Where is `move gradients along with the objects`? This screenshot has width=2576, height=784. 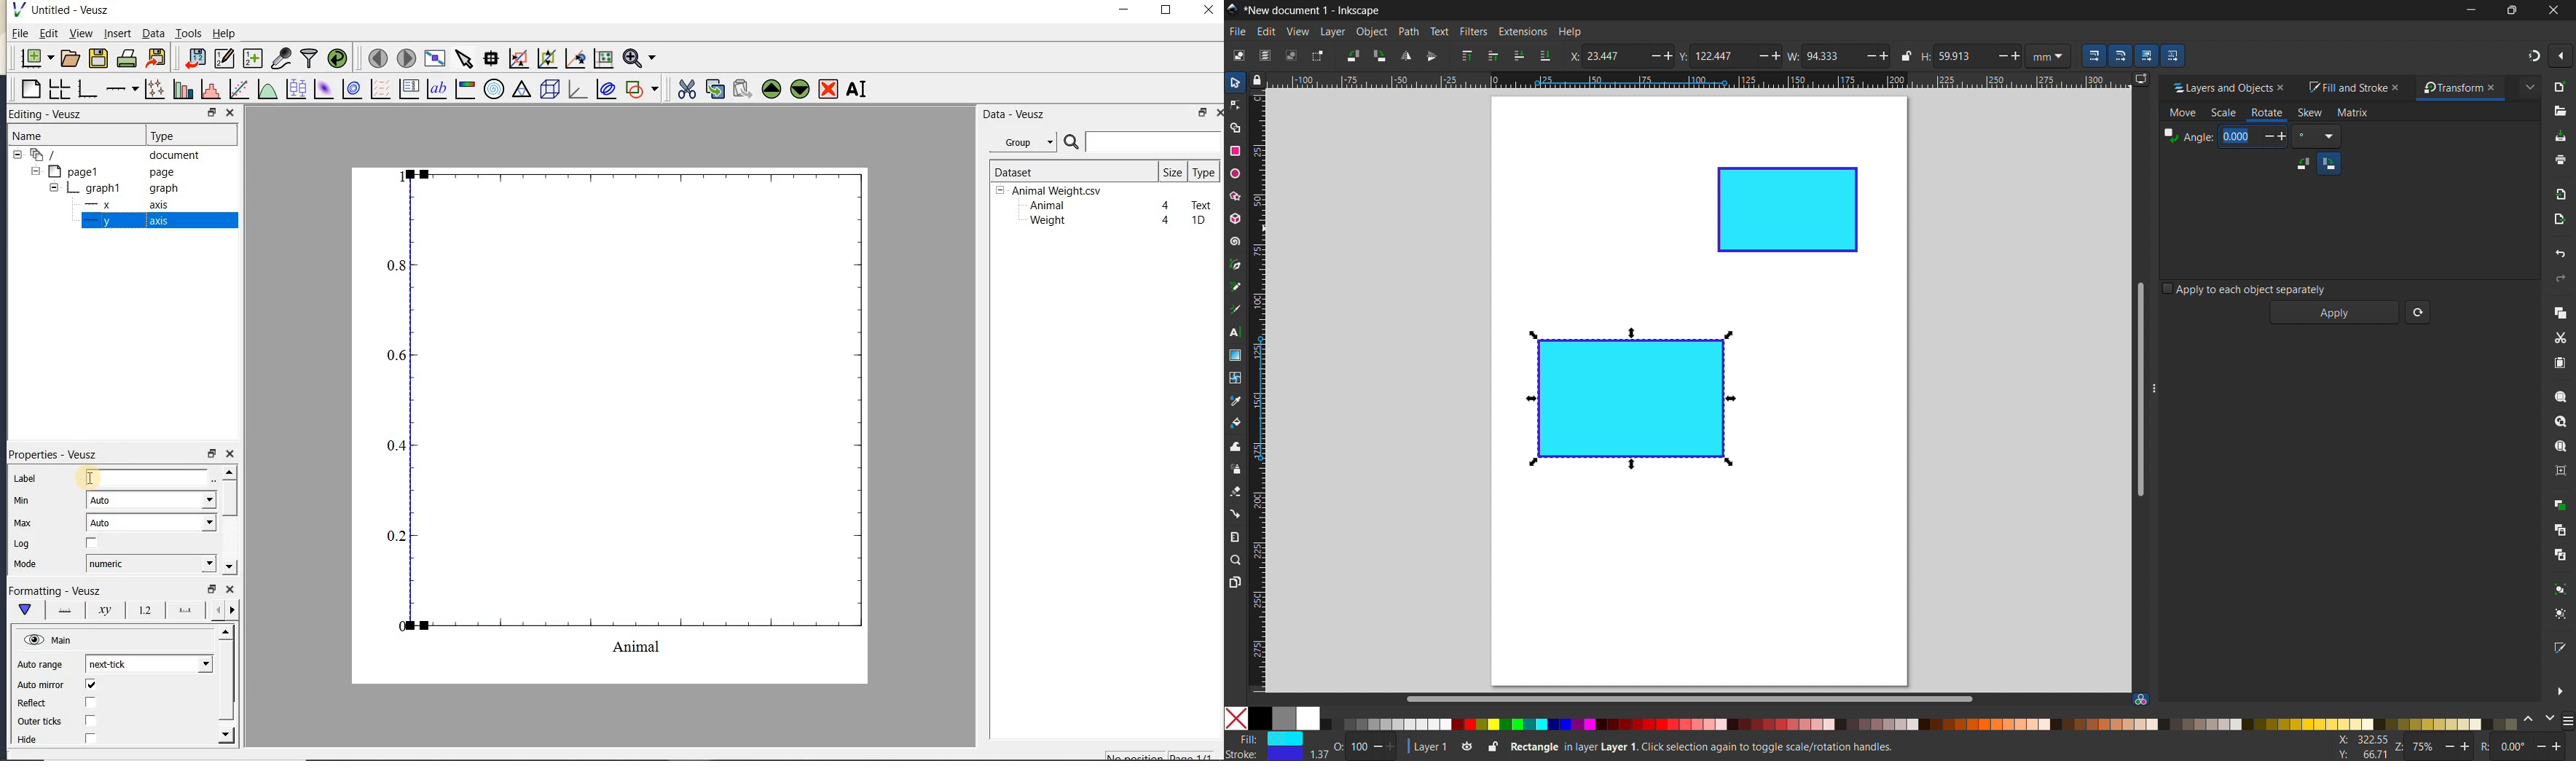
move gradients along with the objects is located at coordinates (2146, 56).